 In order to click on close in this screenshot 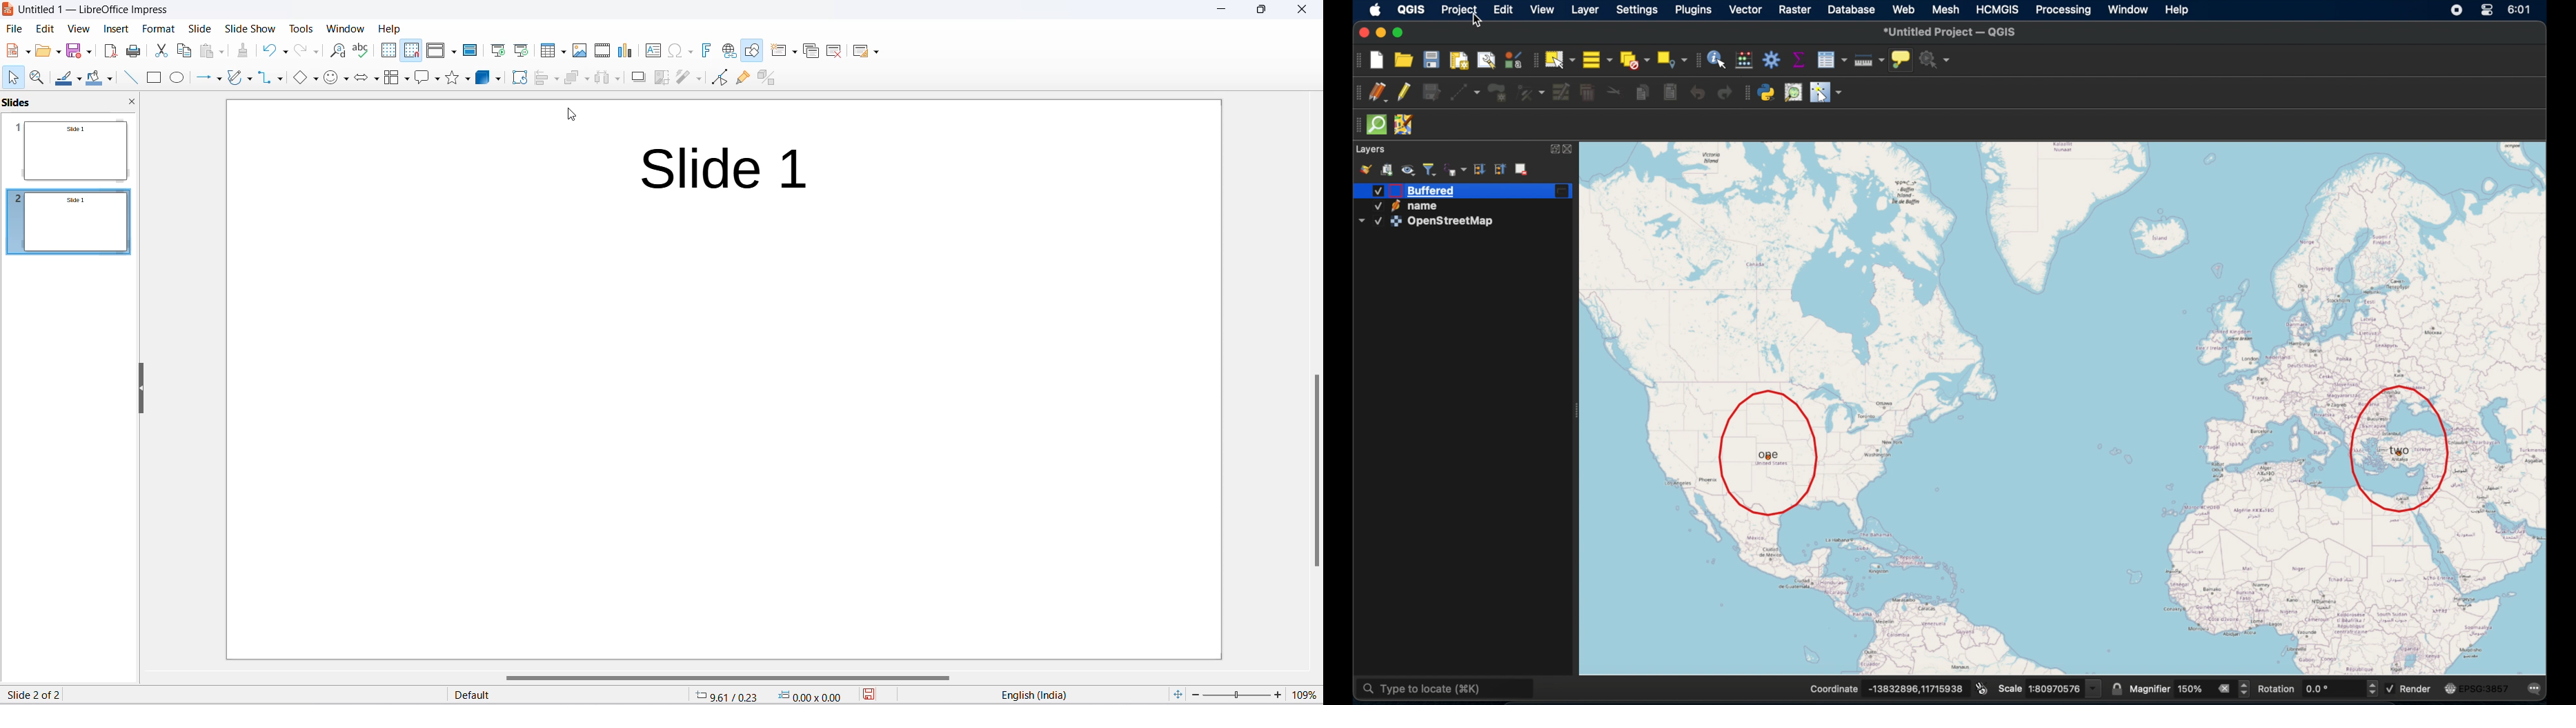, I will do `click(1571, 149)`.